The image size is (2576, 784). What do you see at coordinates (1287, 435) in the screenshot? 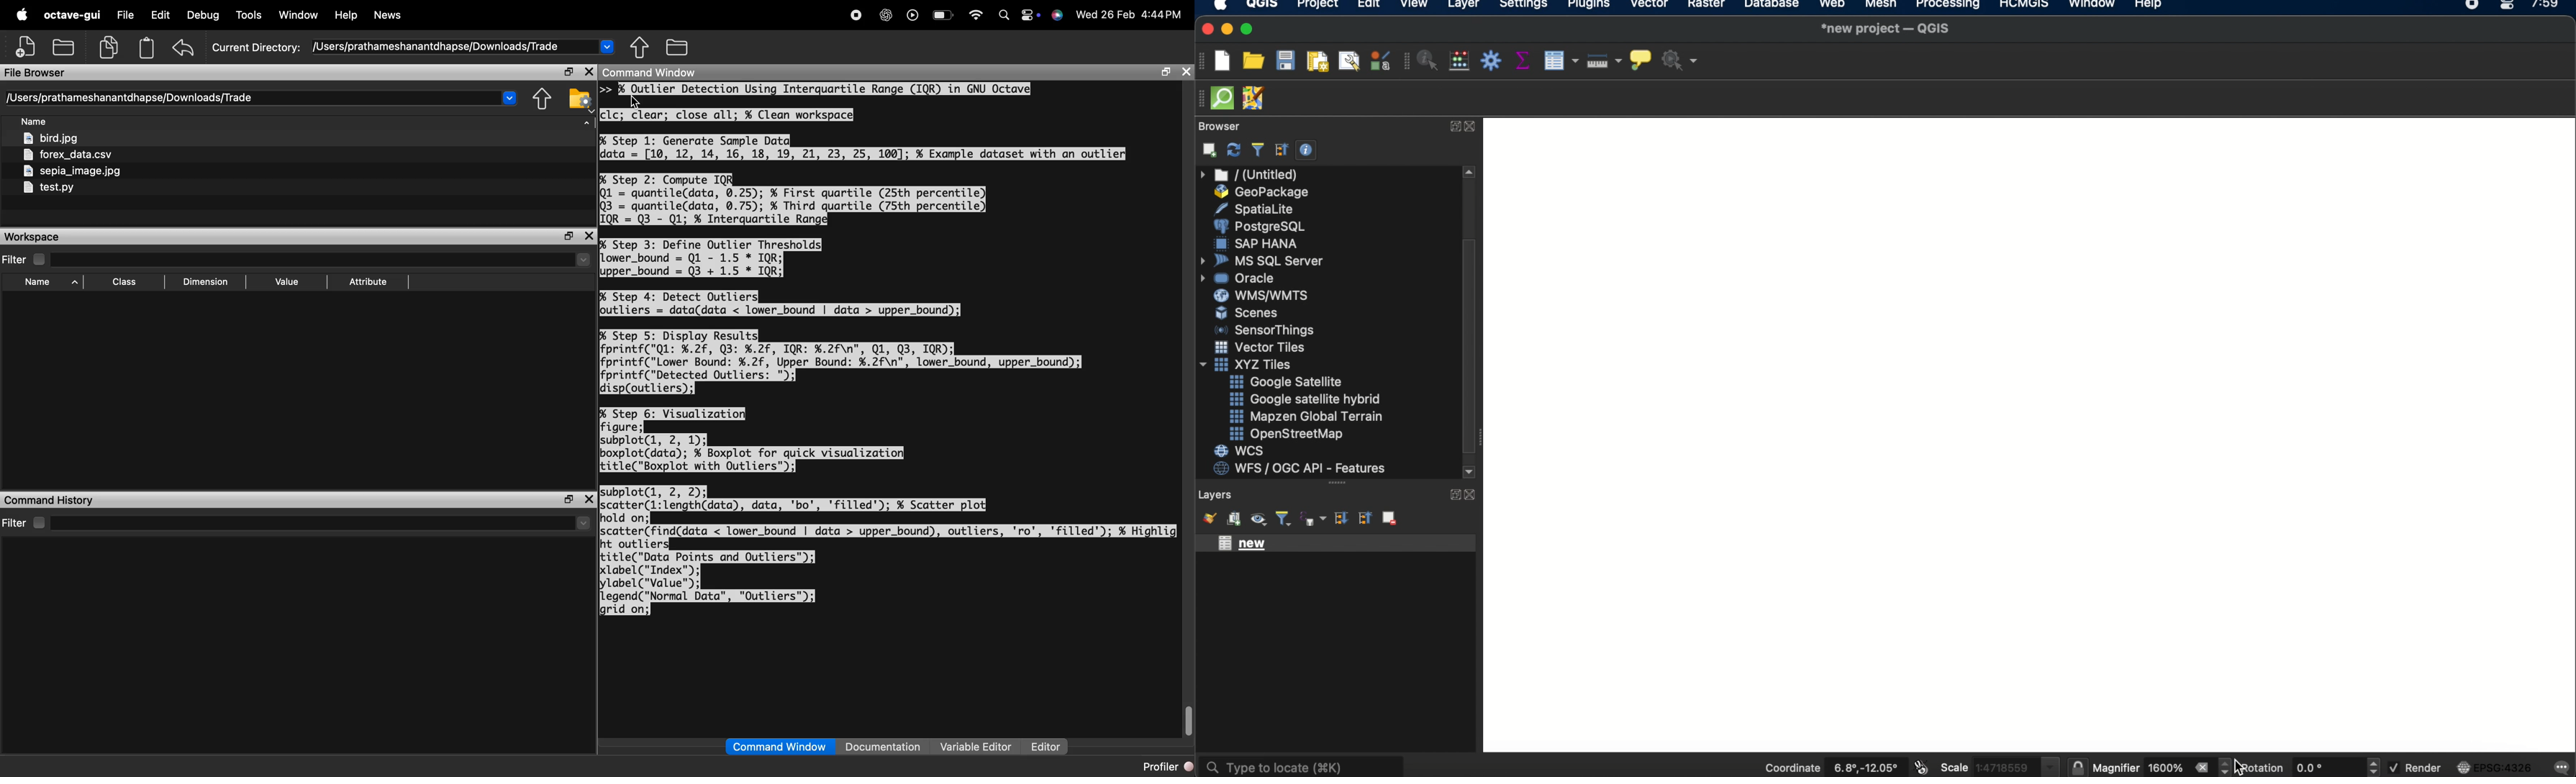
I see `openstreetmap` at bounding box center [1287, 435].